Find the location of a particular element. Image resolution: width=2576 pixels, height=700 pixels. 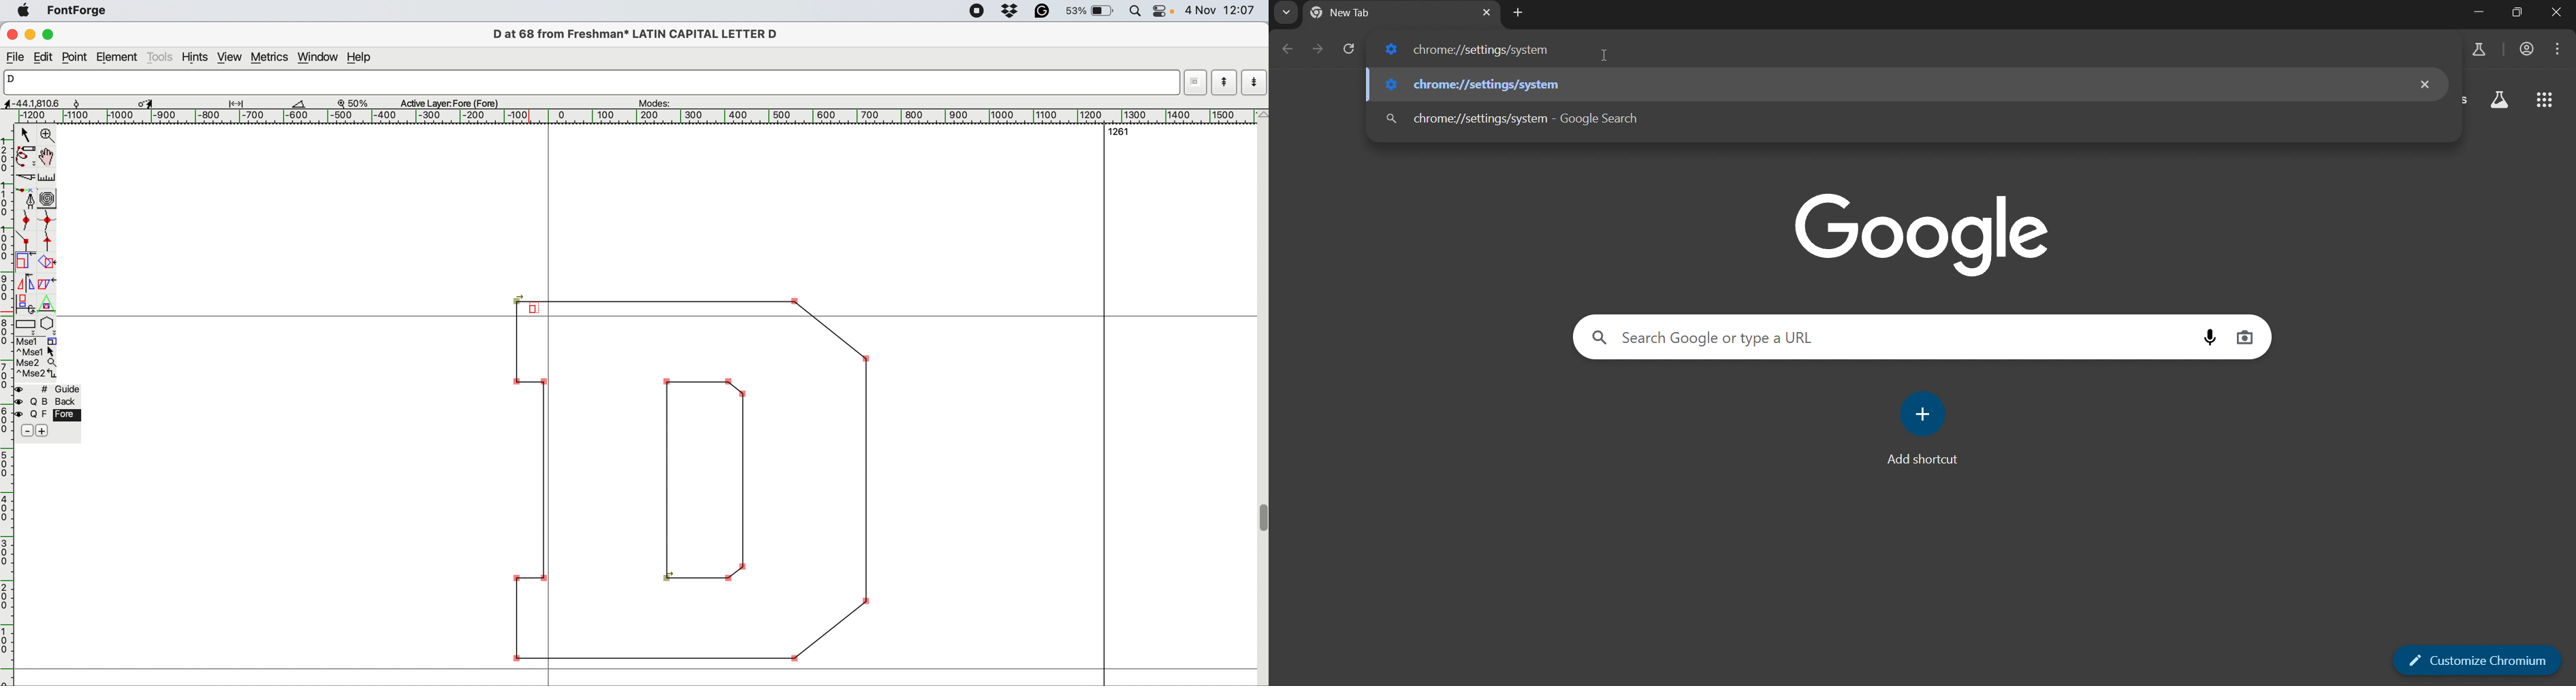

window is located at coordinates (319, 58).